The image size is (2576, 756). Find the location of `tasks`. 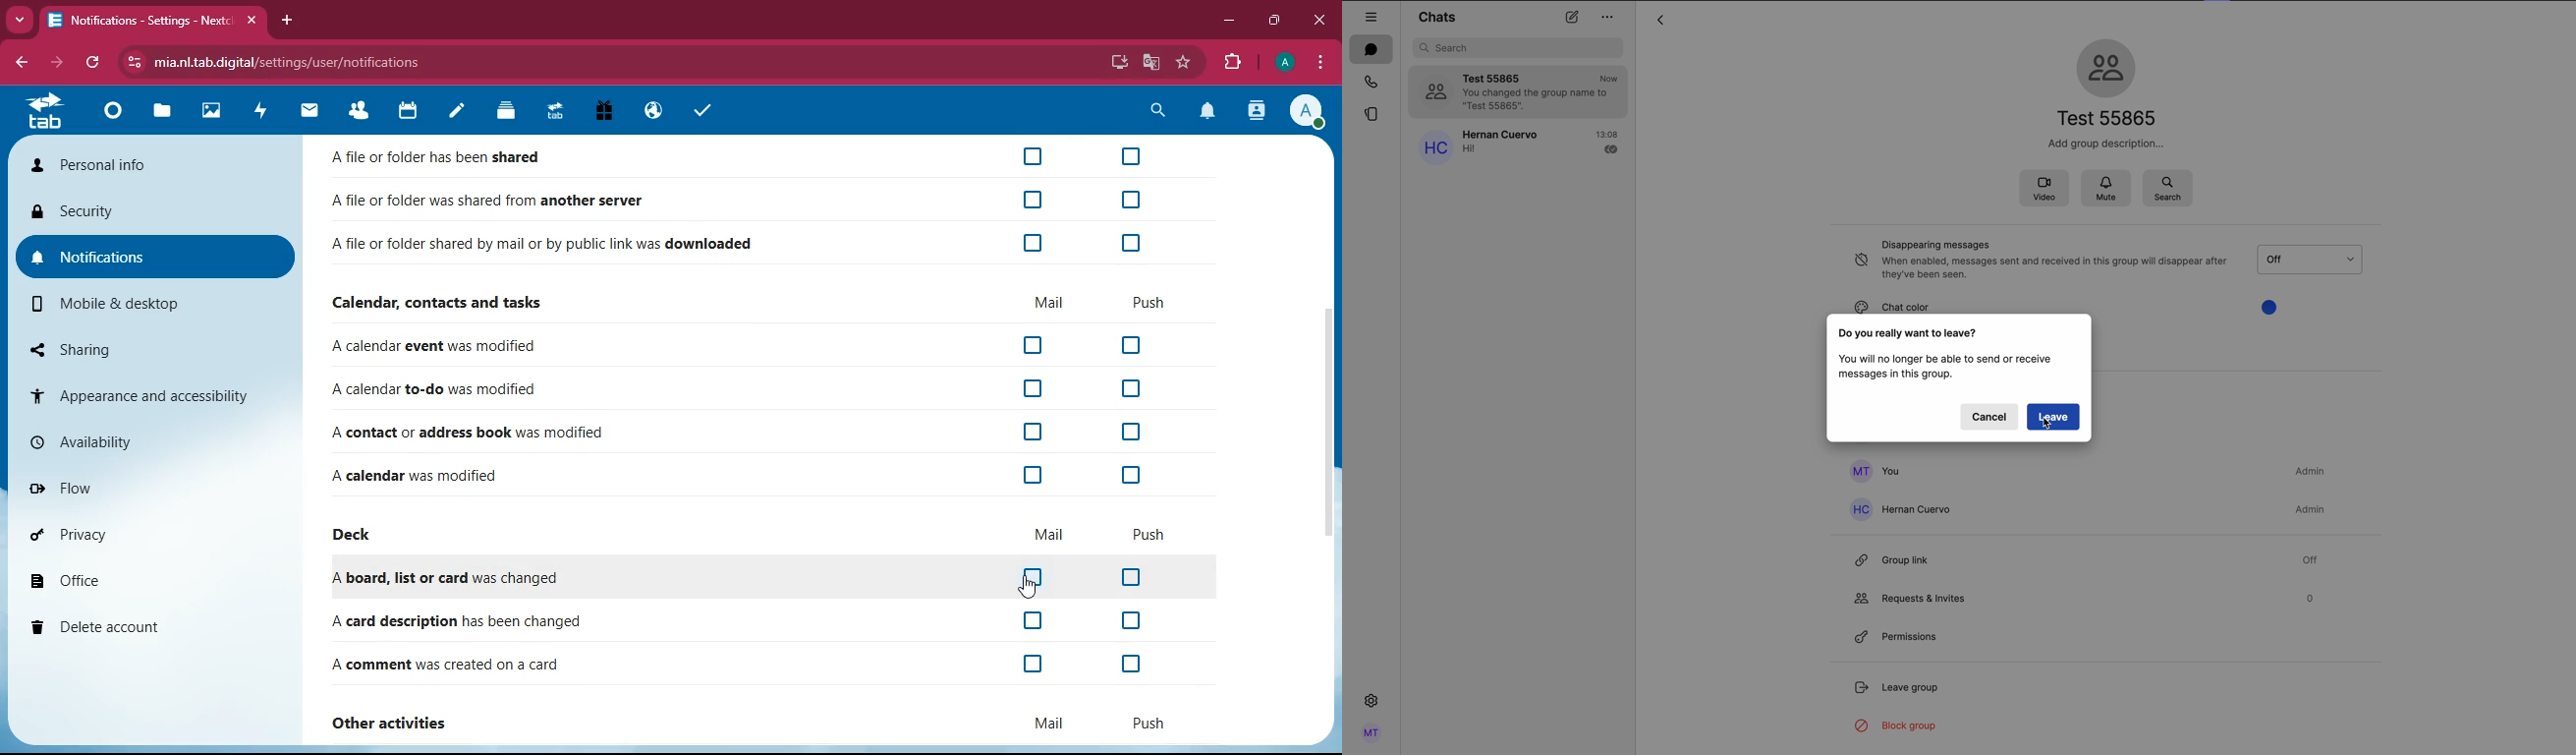

tasks is located at coordinates (705, 110).